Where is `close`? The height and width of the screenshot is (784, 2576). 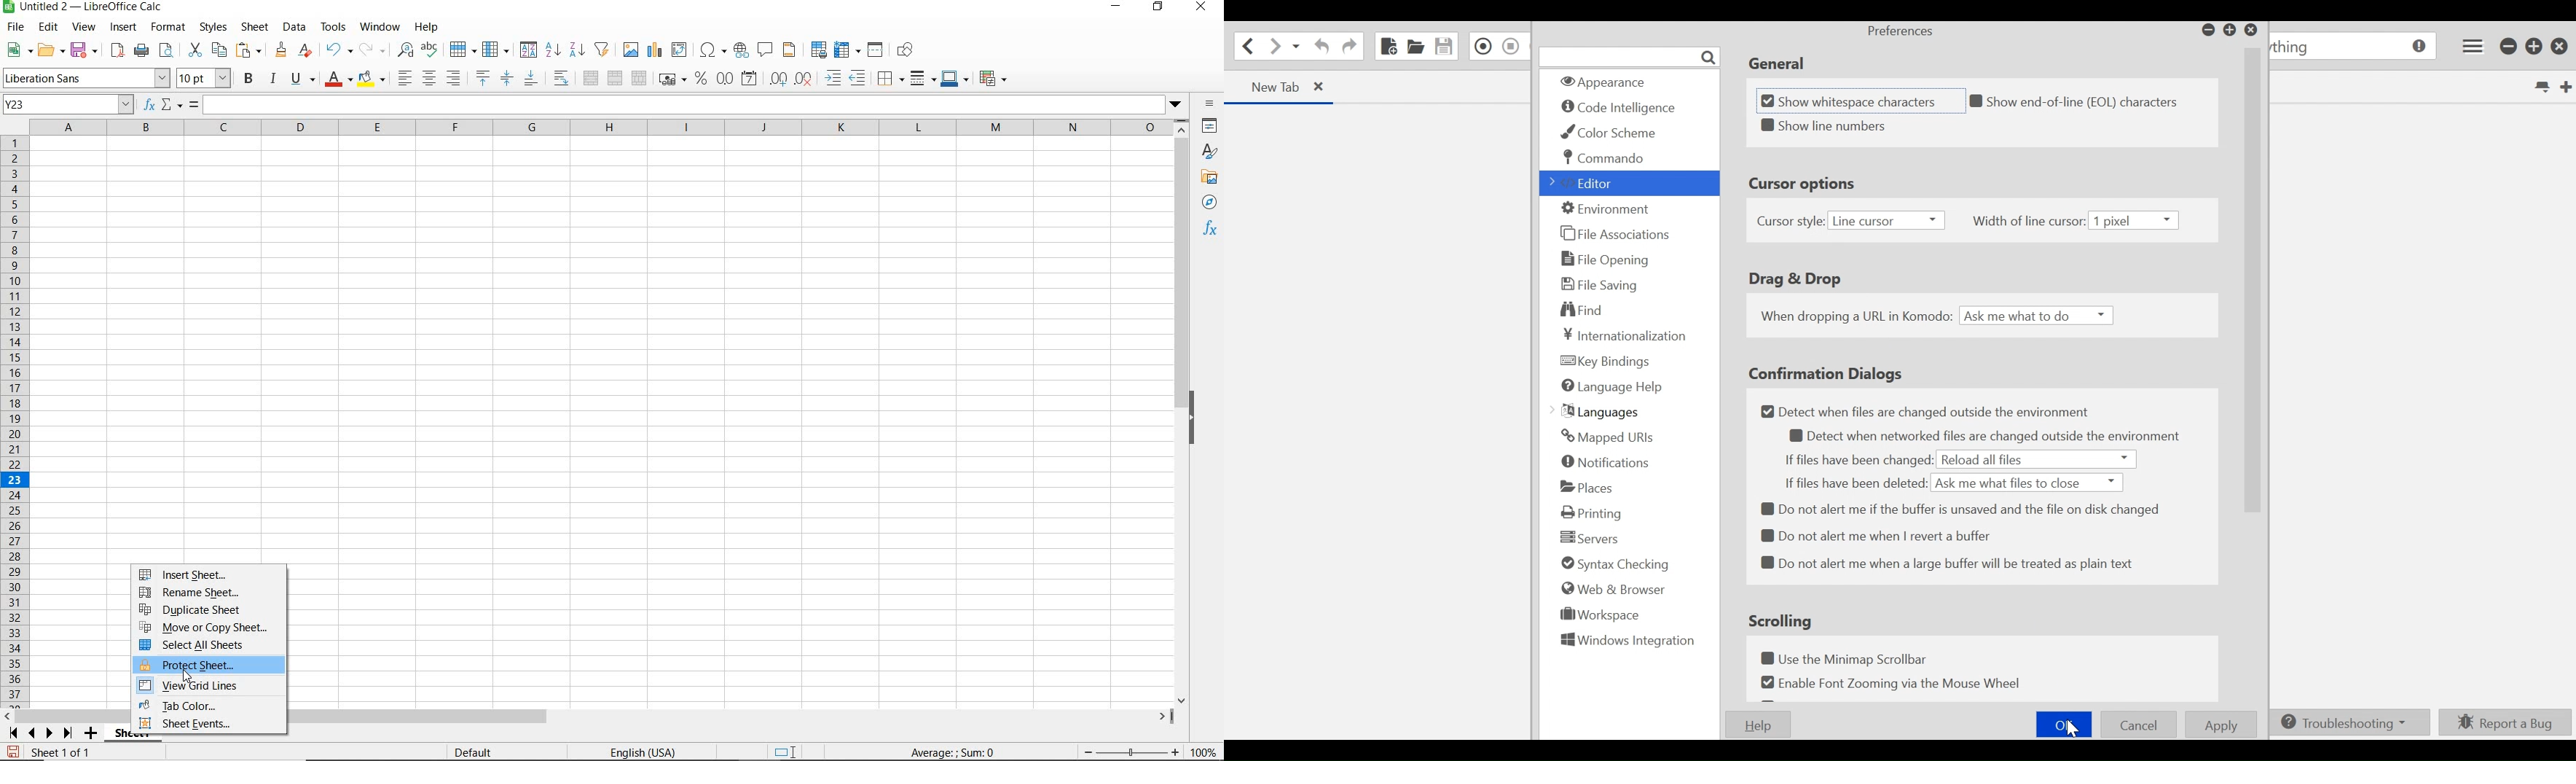 close is located at coordinates (2254, 31).